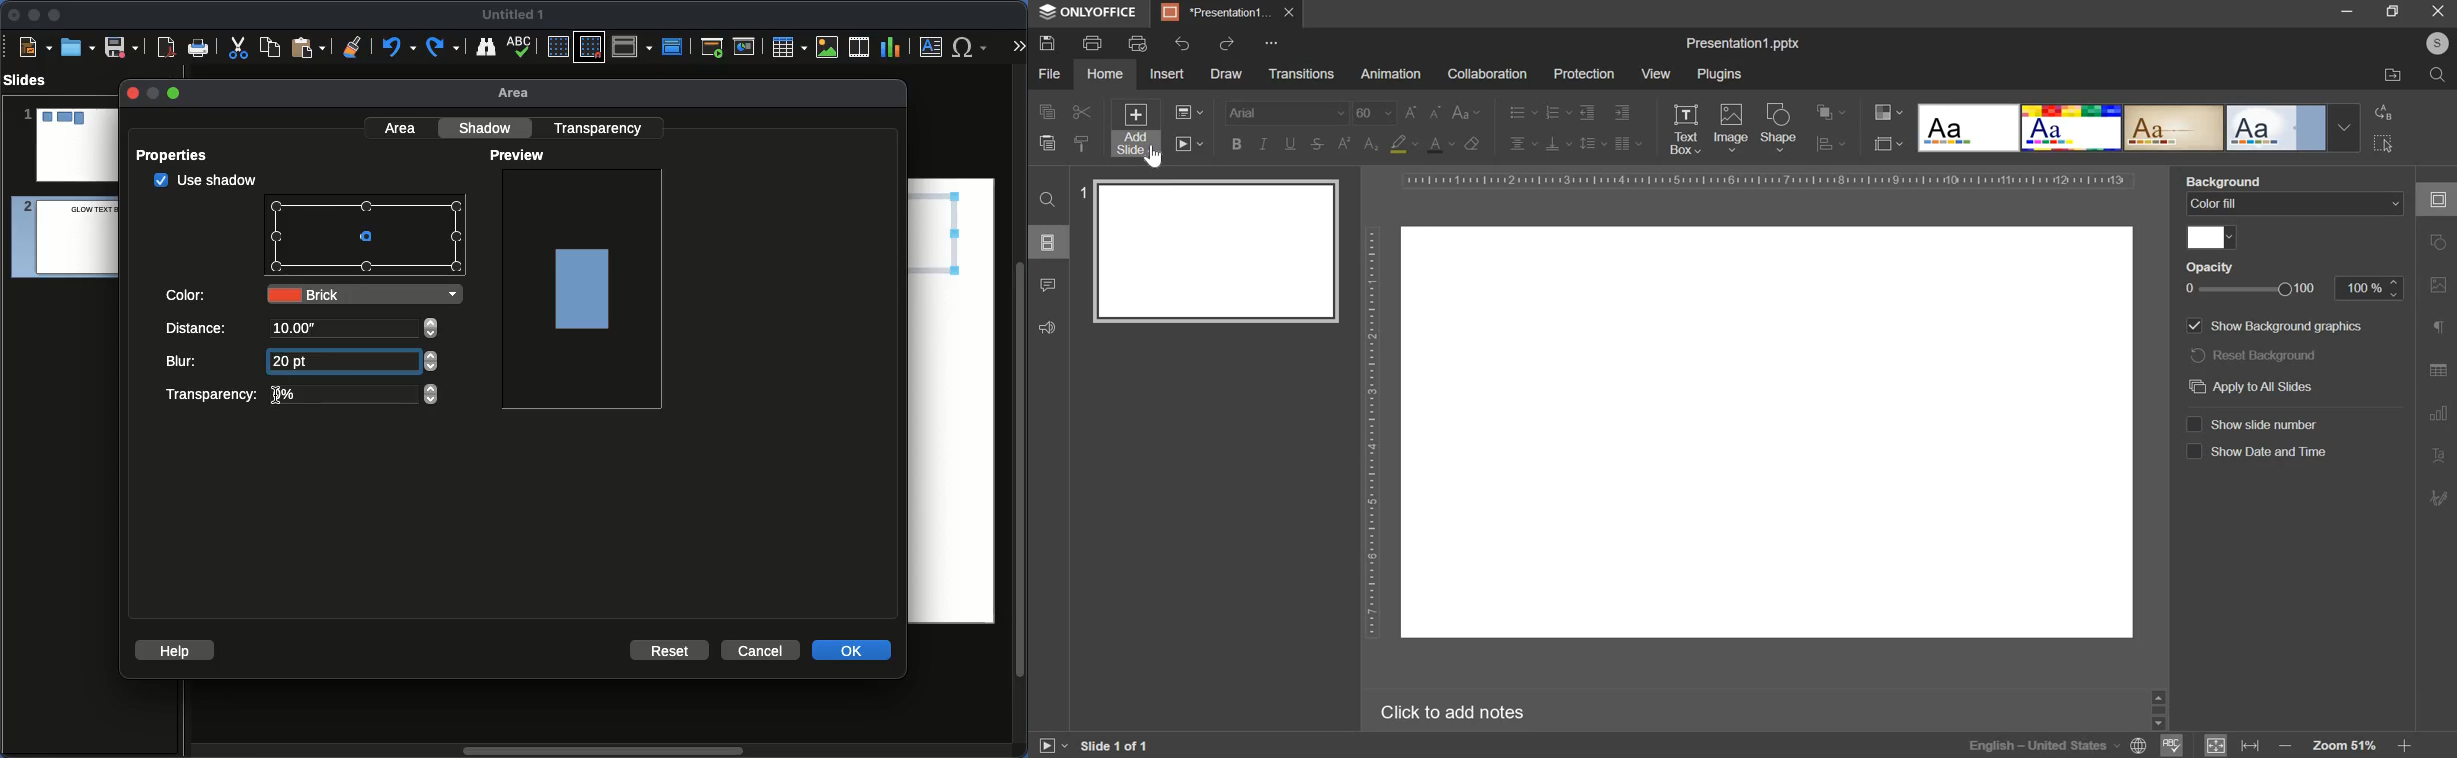  I want to click on print preview, so click(1138, 43).